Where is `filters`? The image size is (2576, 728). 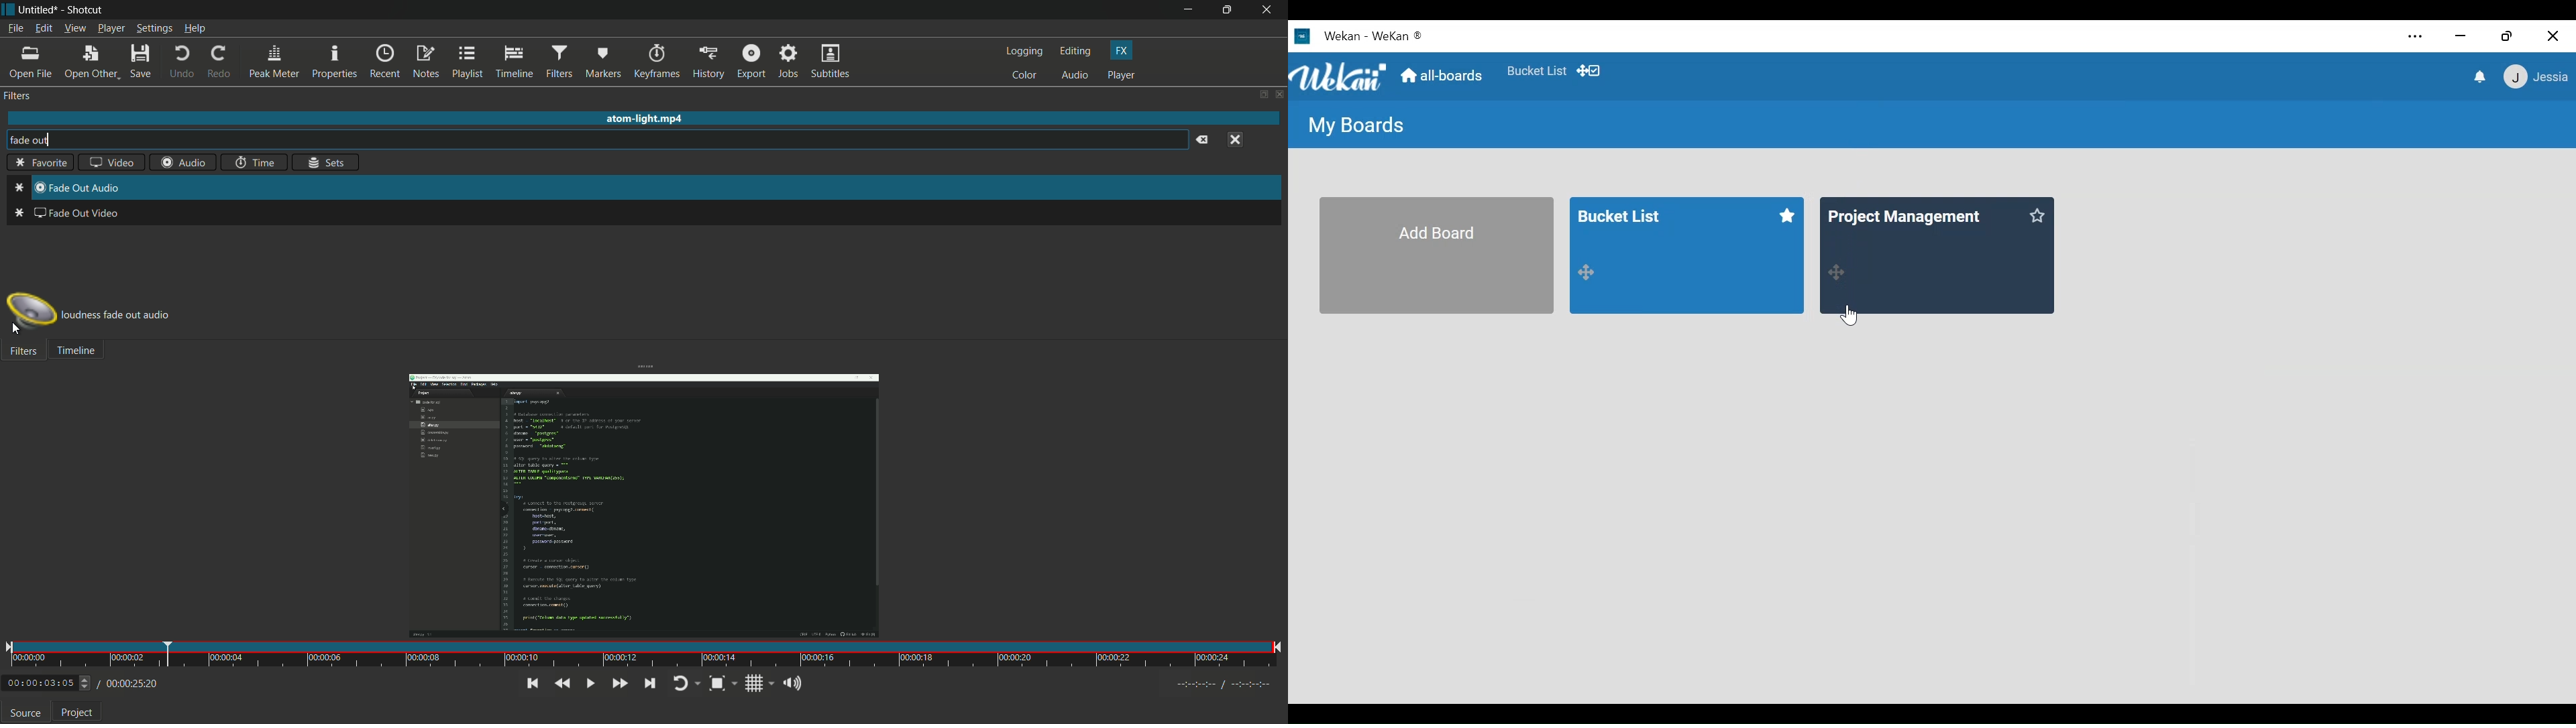
filters is located at coordinates (559, 62).